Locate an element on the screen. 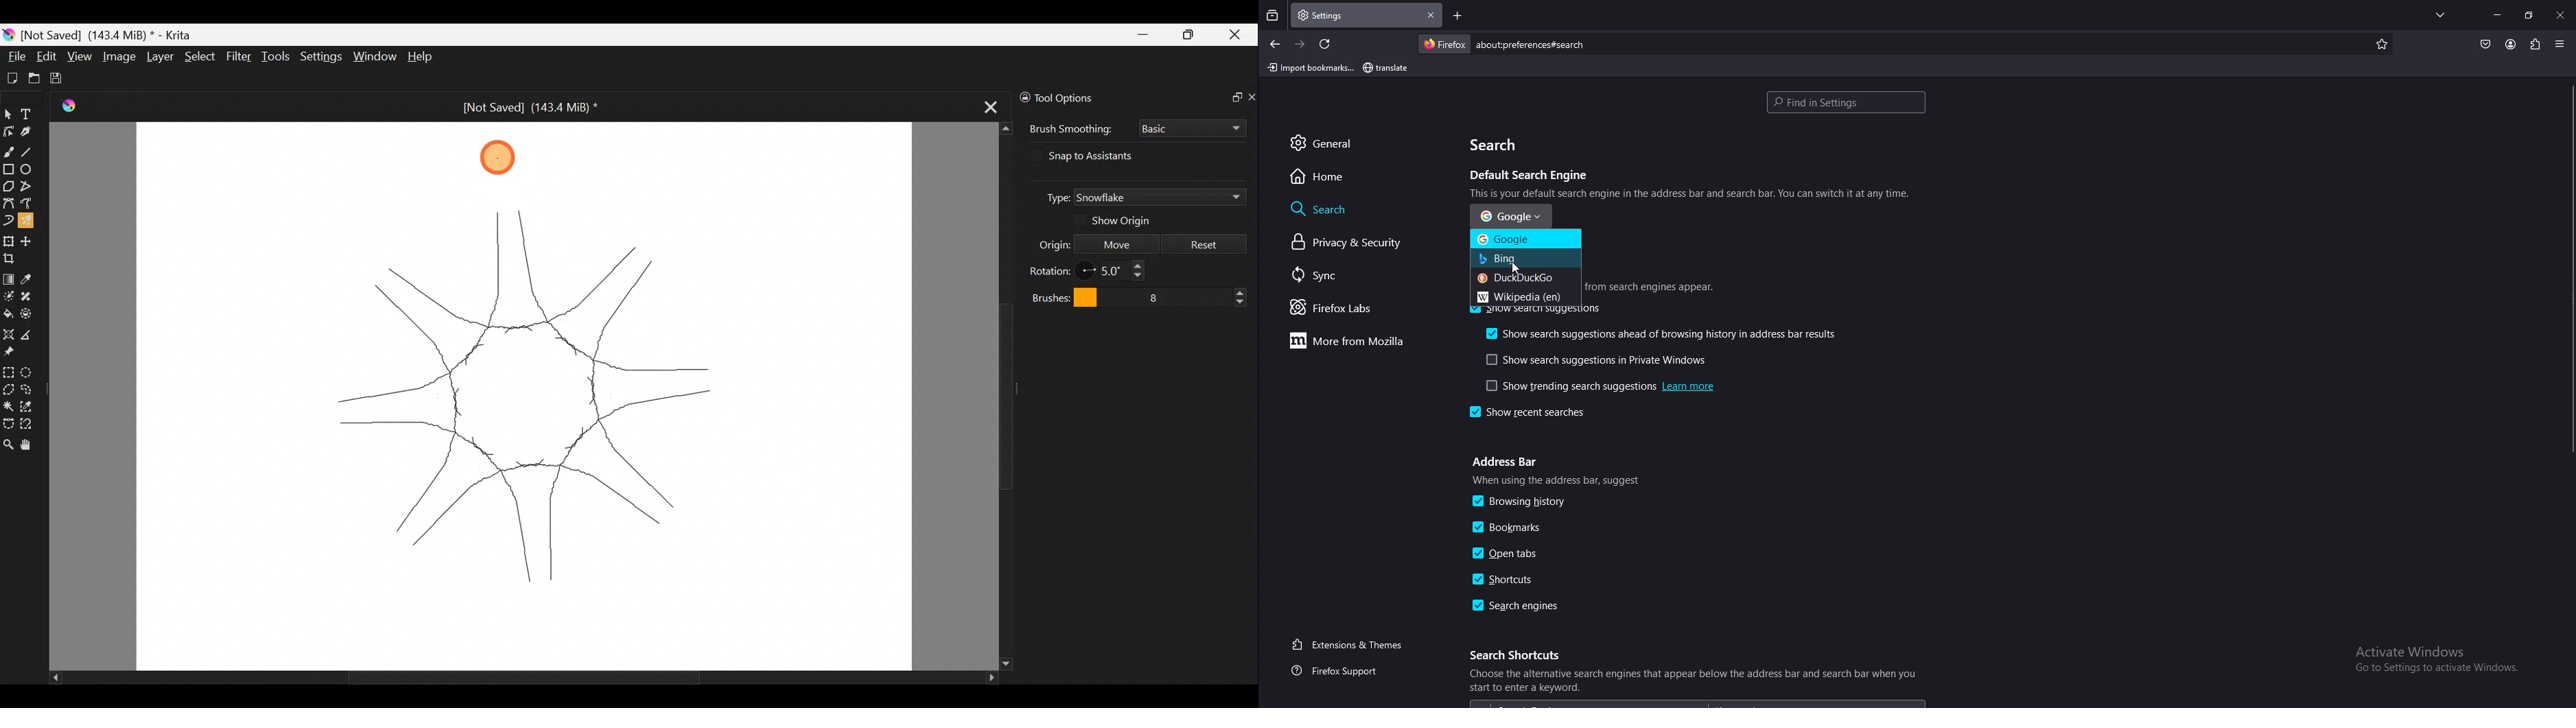 The height and width of the screenshot is (728, 2576). Polygonal selection tool is located at coordinates (9, 389).